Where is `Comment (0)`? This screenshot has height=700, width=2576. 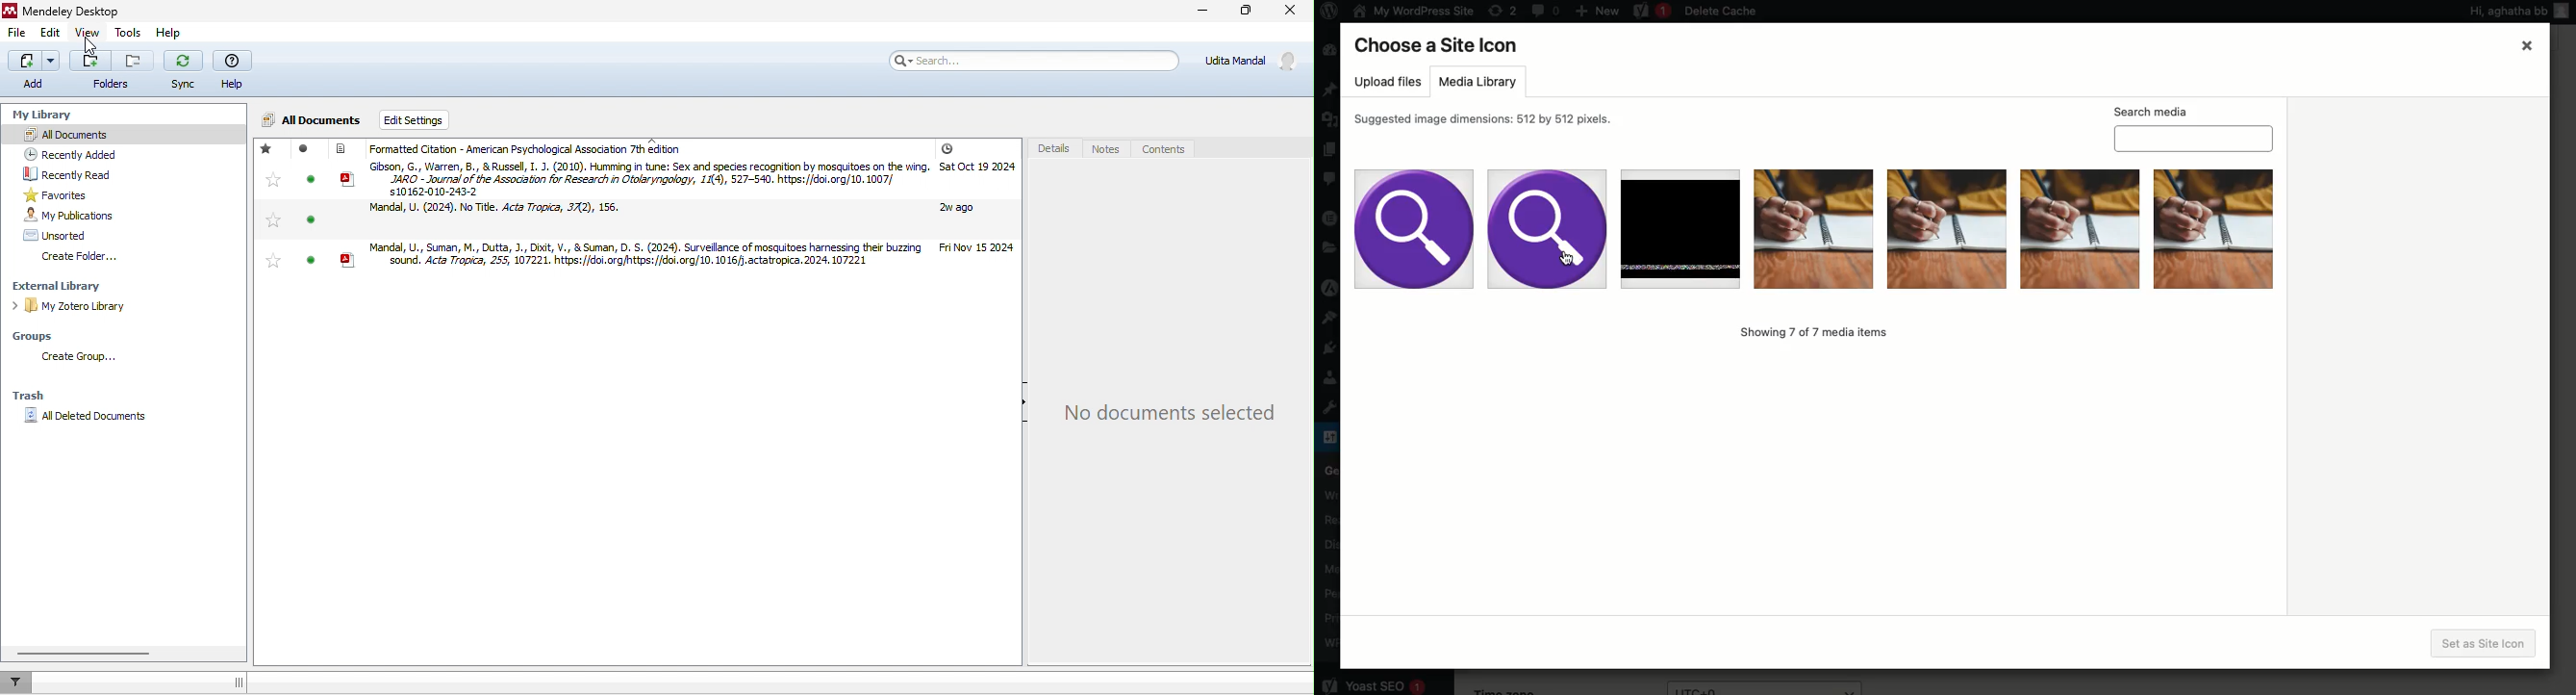
Comment (0) is located at coordinates (1545, 10).